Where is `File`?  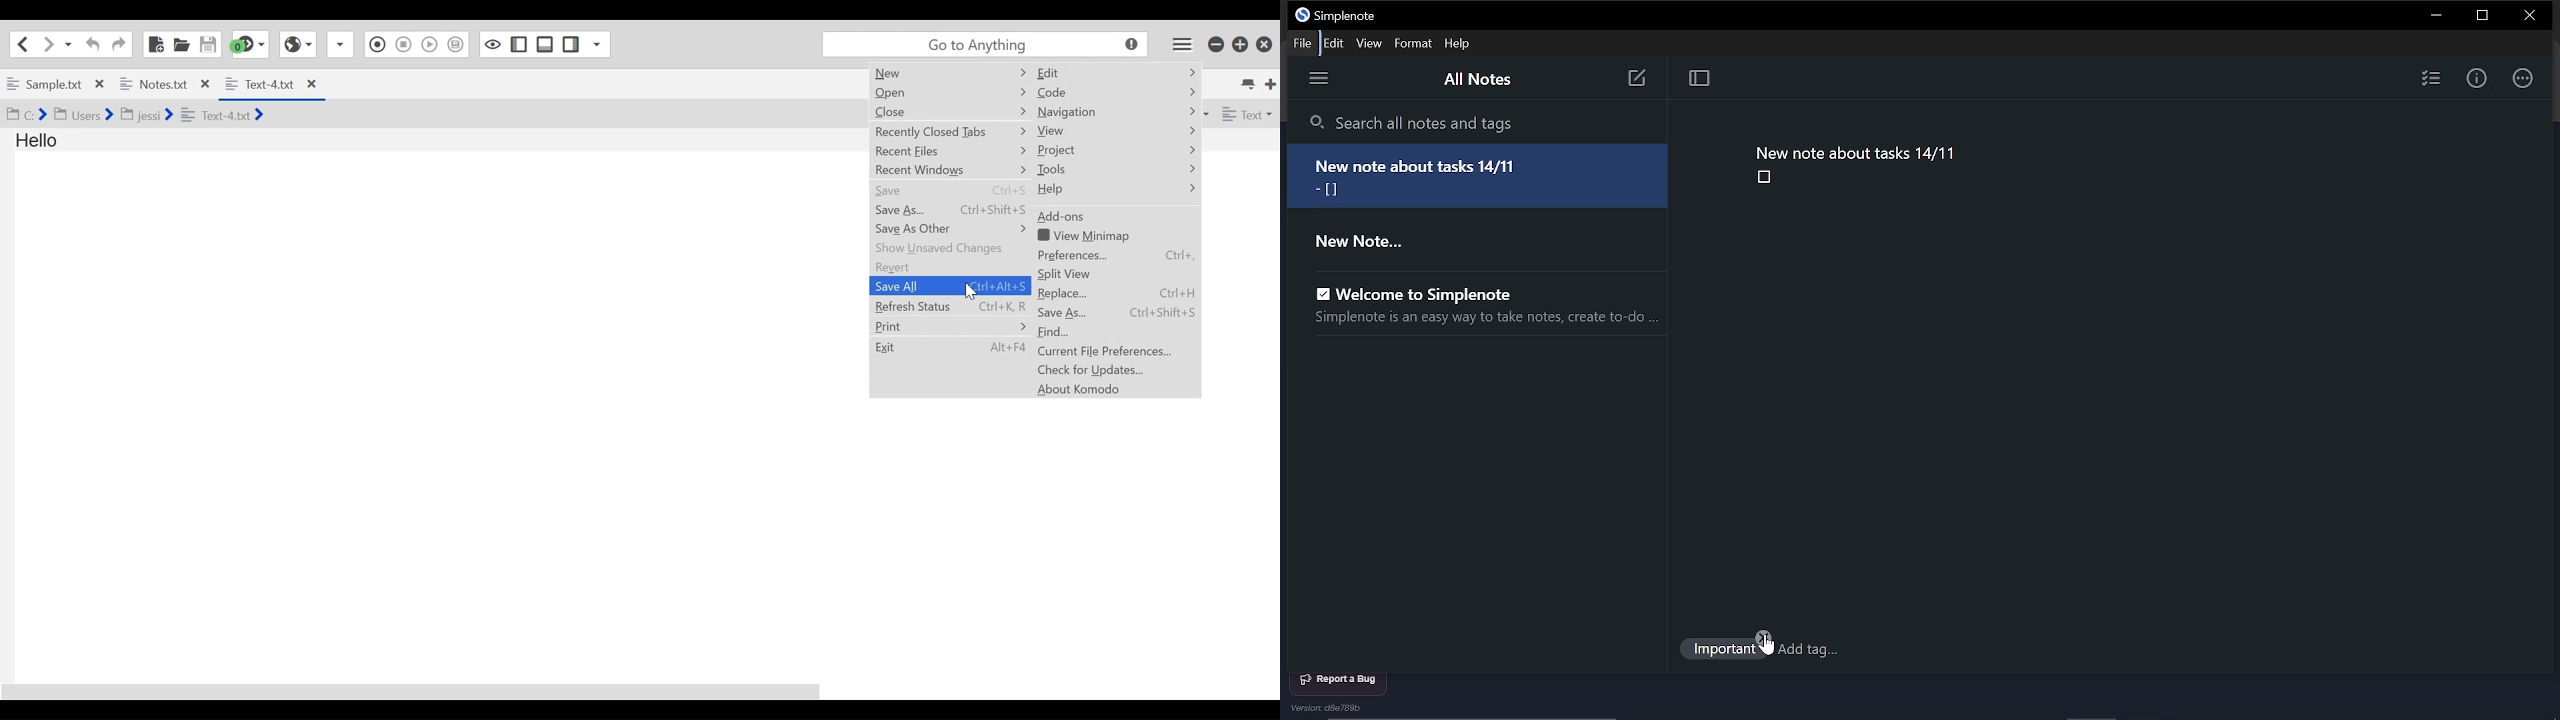 File is located at coordinates (1300, 42).